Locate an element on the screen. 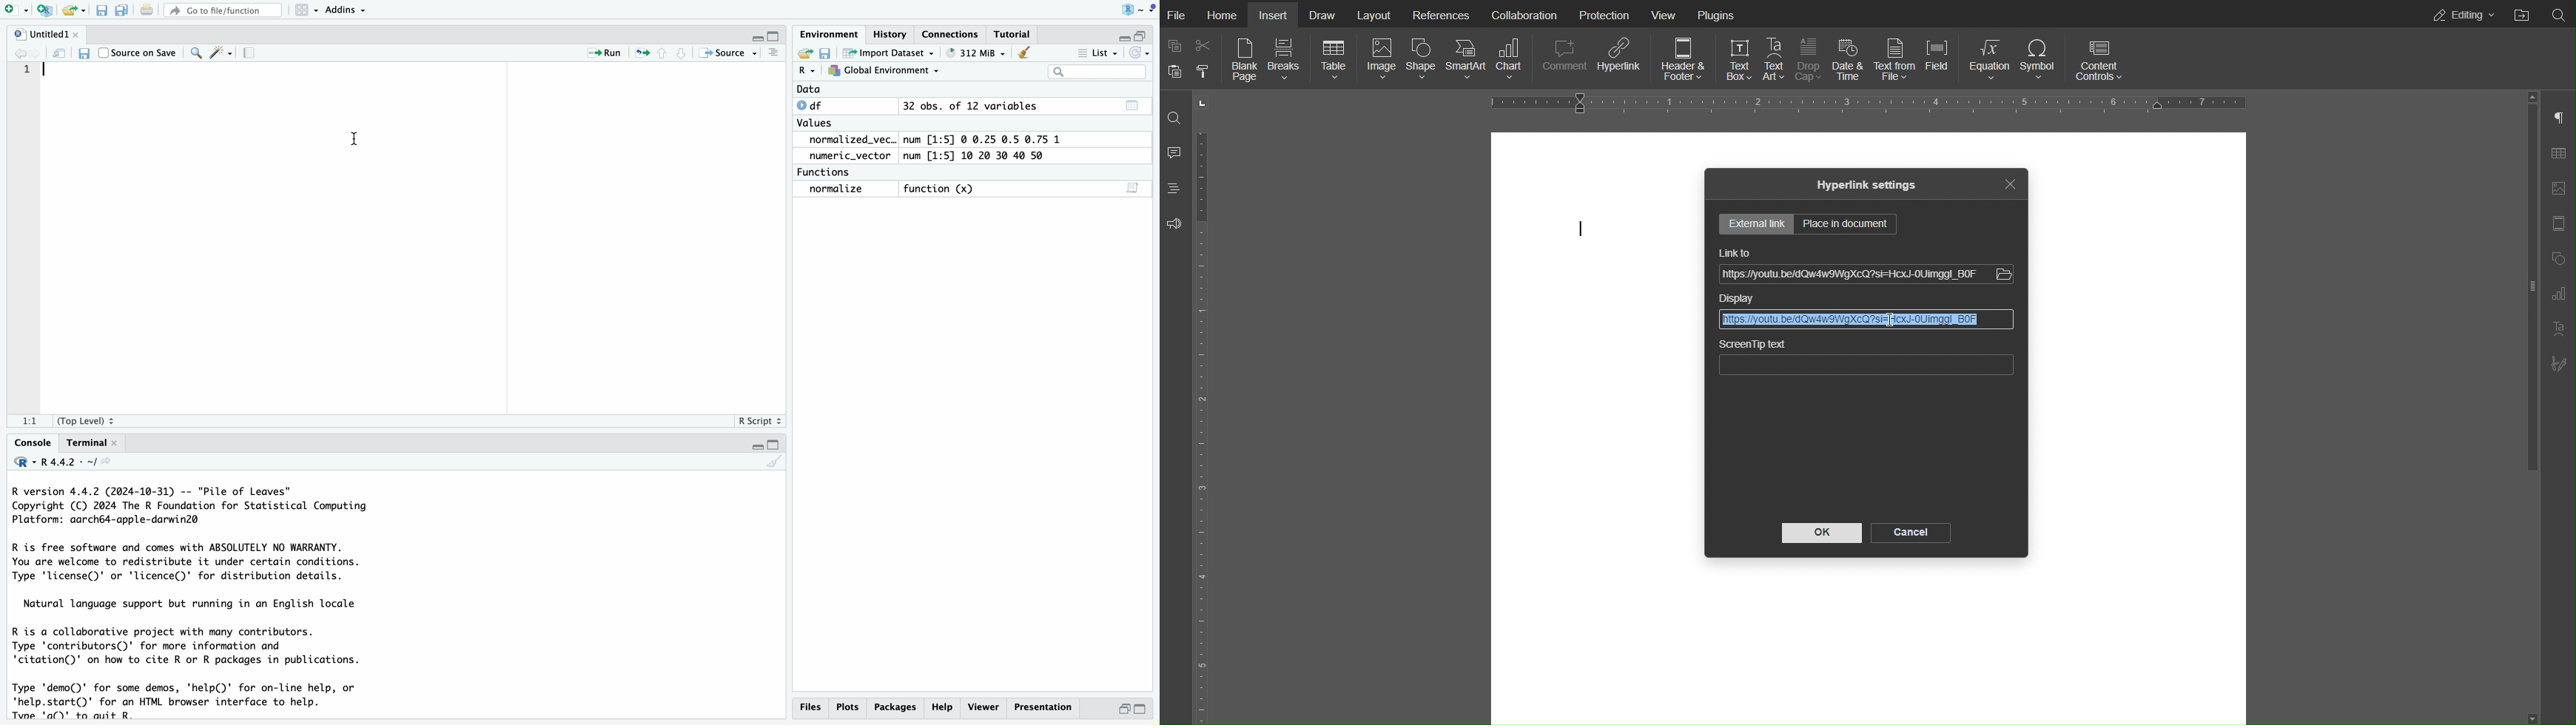 The image size is (2576, 728). R Script 2 is located at coordinates (759, 419).